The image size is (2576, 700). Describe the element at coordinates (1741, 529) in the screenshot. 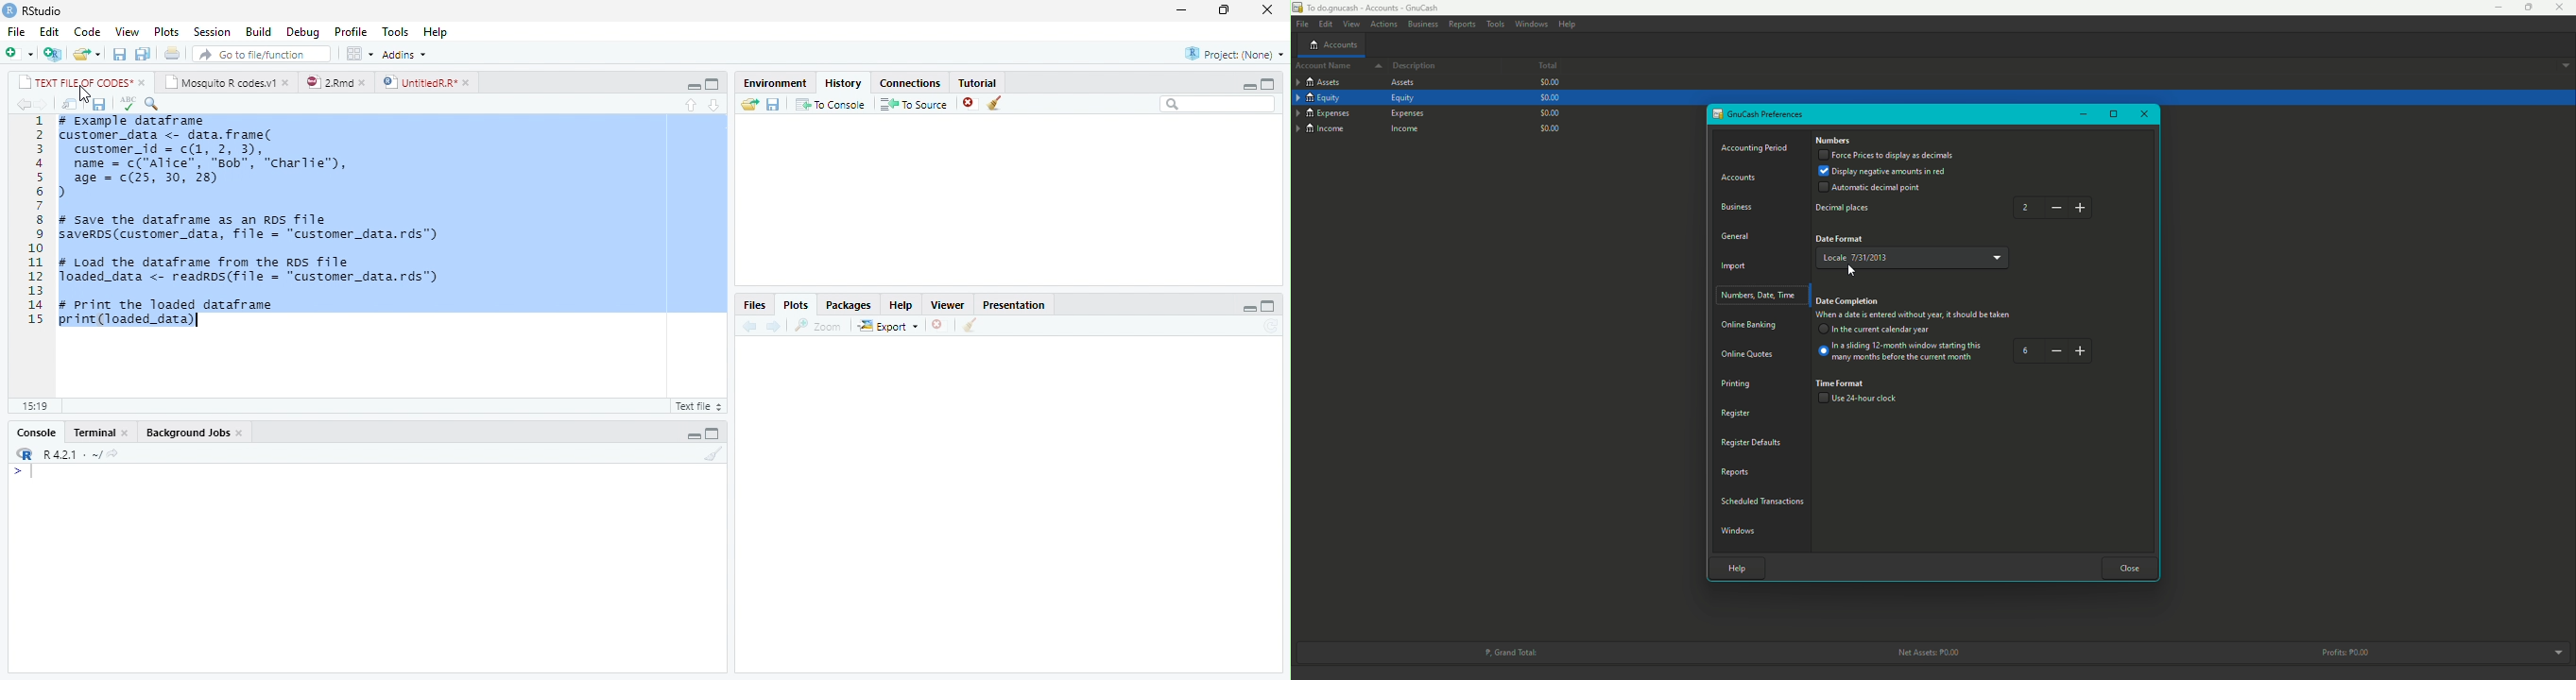

I see `Windows` at that location.